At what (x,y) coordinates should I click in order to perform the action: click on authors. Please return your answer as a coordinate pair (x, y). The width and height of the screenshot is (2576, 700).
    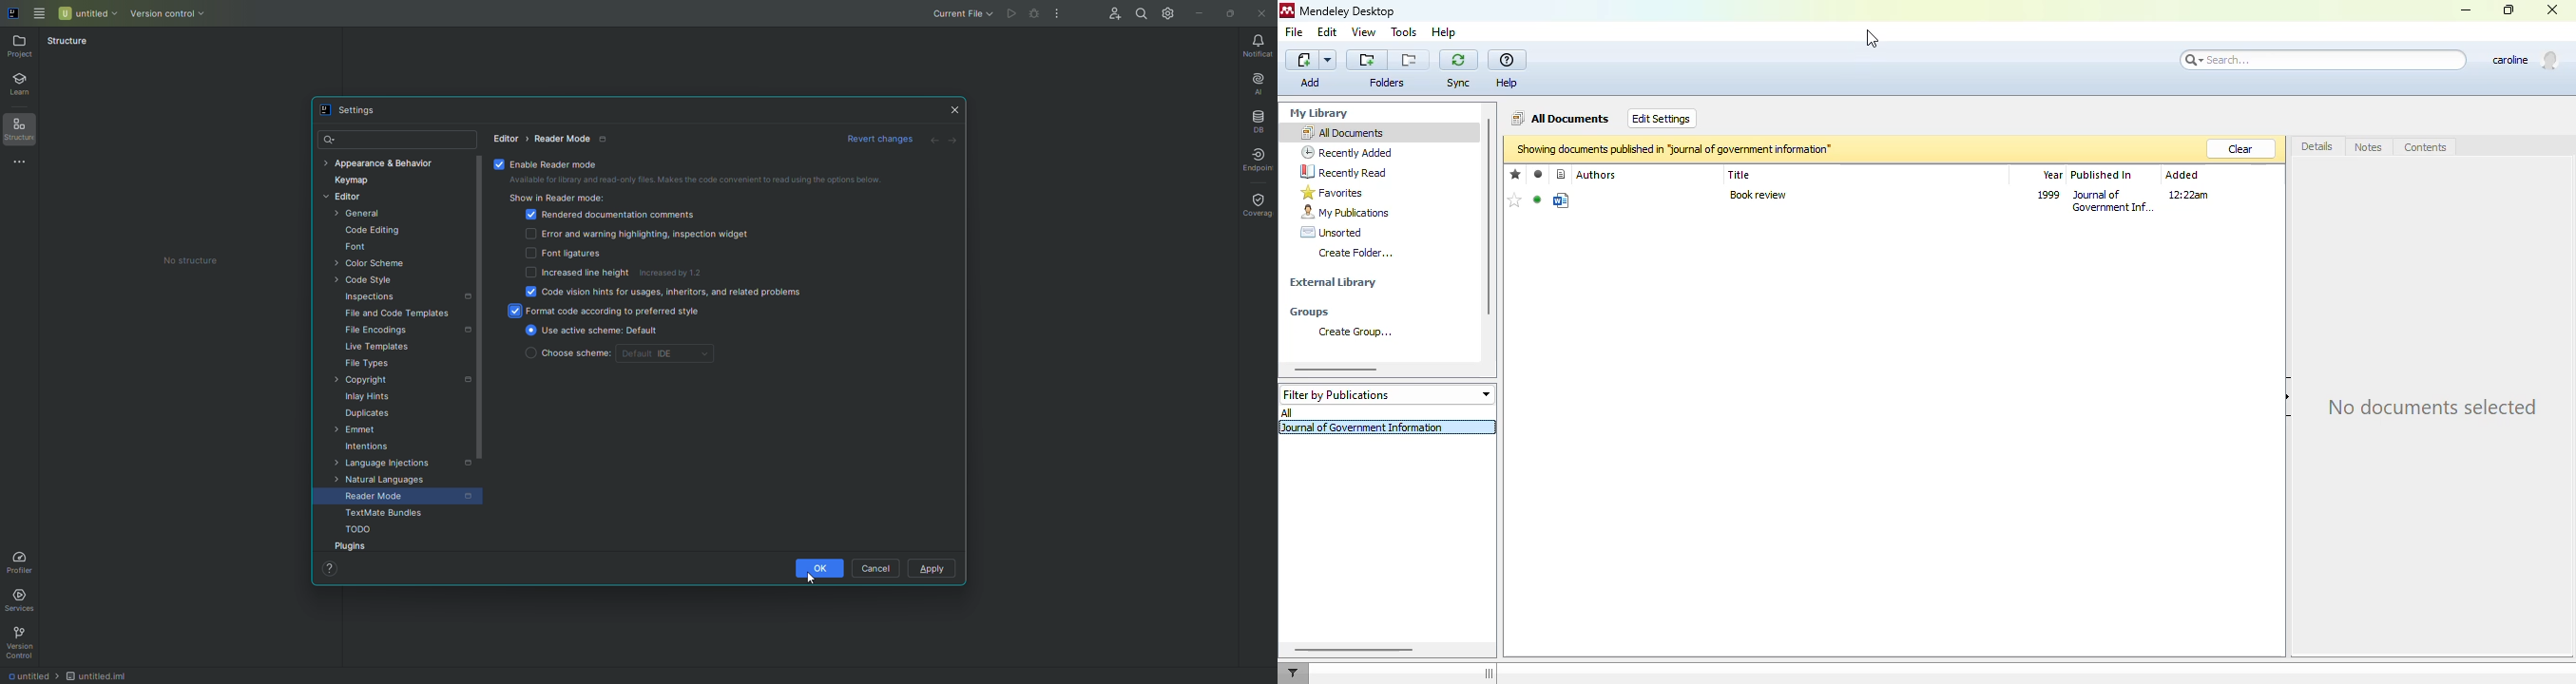
    Looking at the image, I should click on (1598, 174).